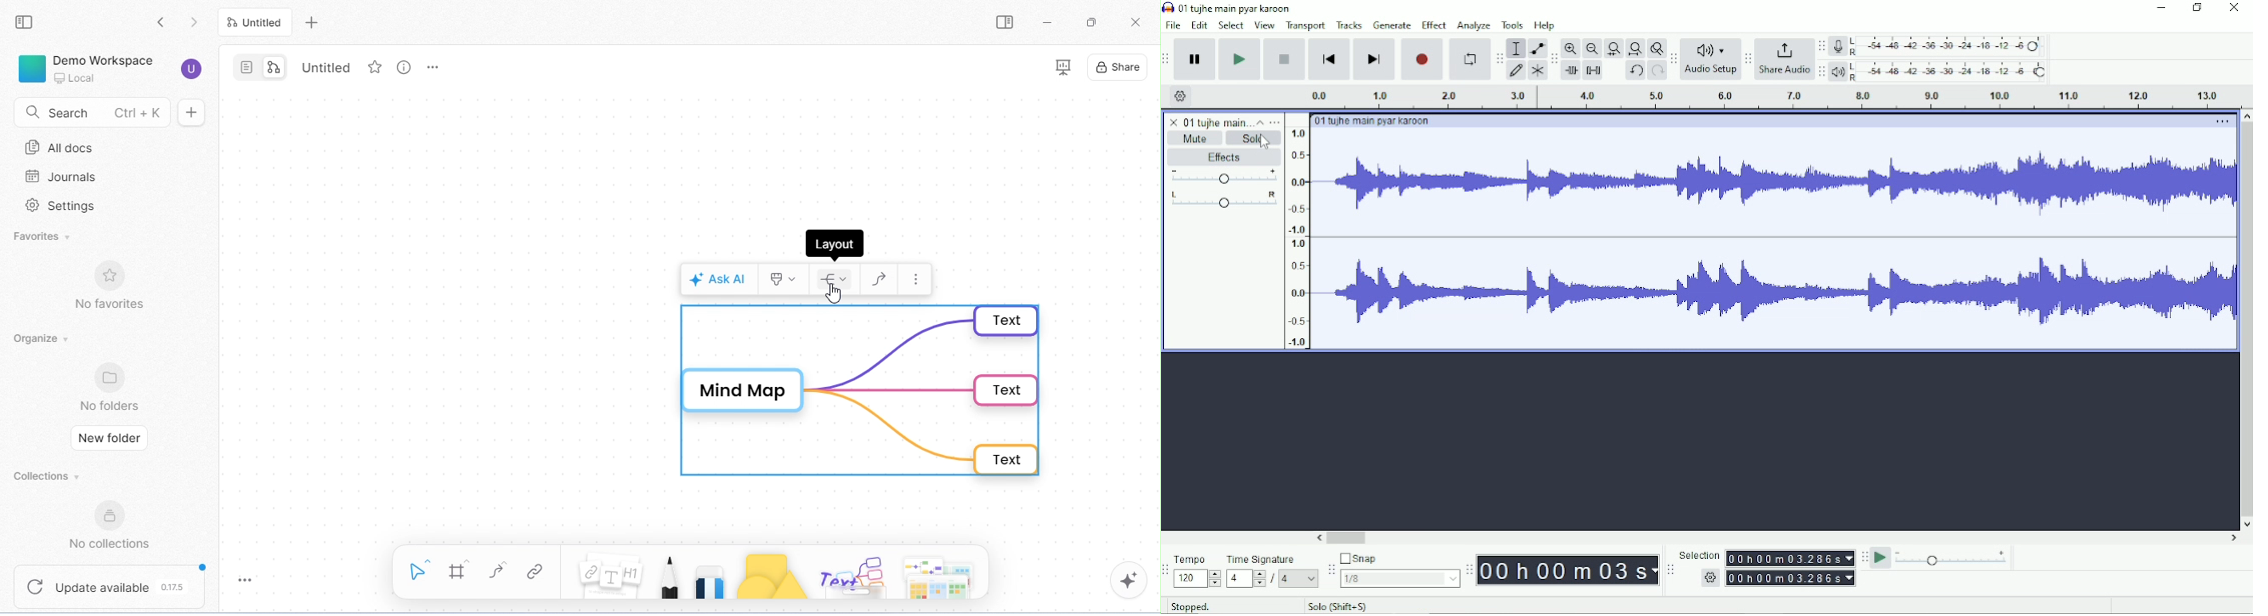 The height and width of the screenshot is (616, 2268). Describe the element at coordinates (1253, 138) in the screenshot. I see `Solo` at that location.